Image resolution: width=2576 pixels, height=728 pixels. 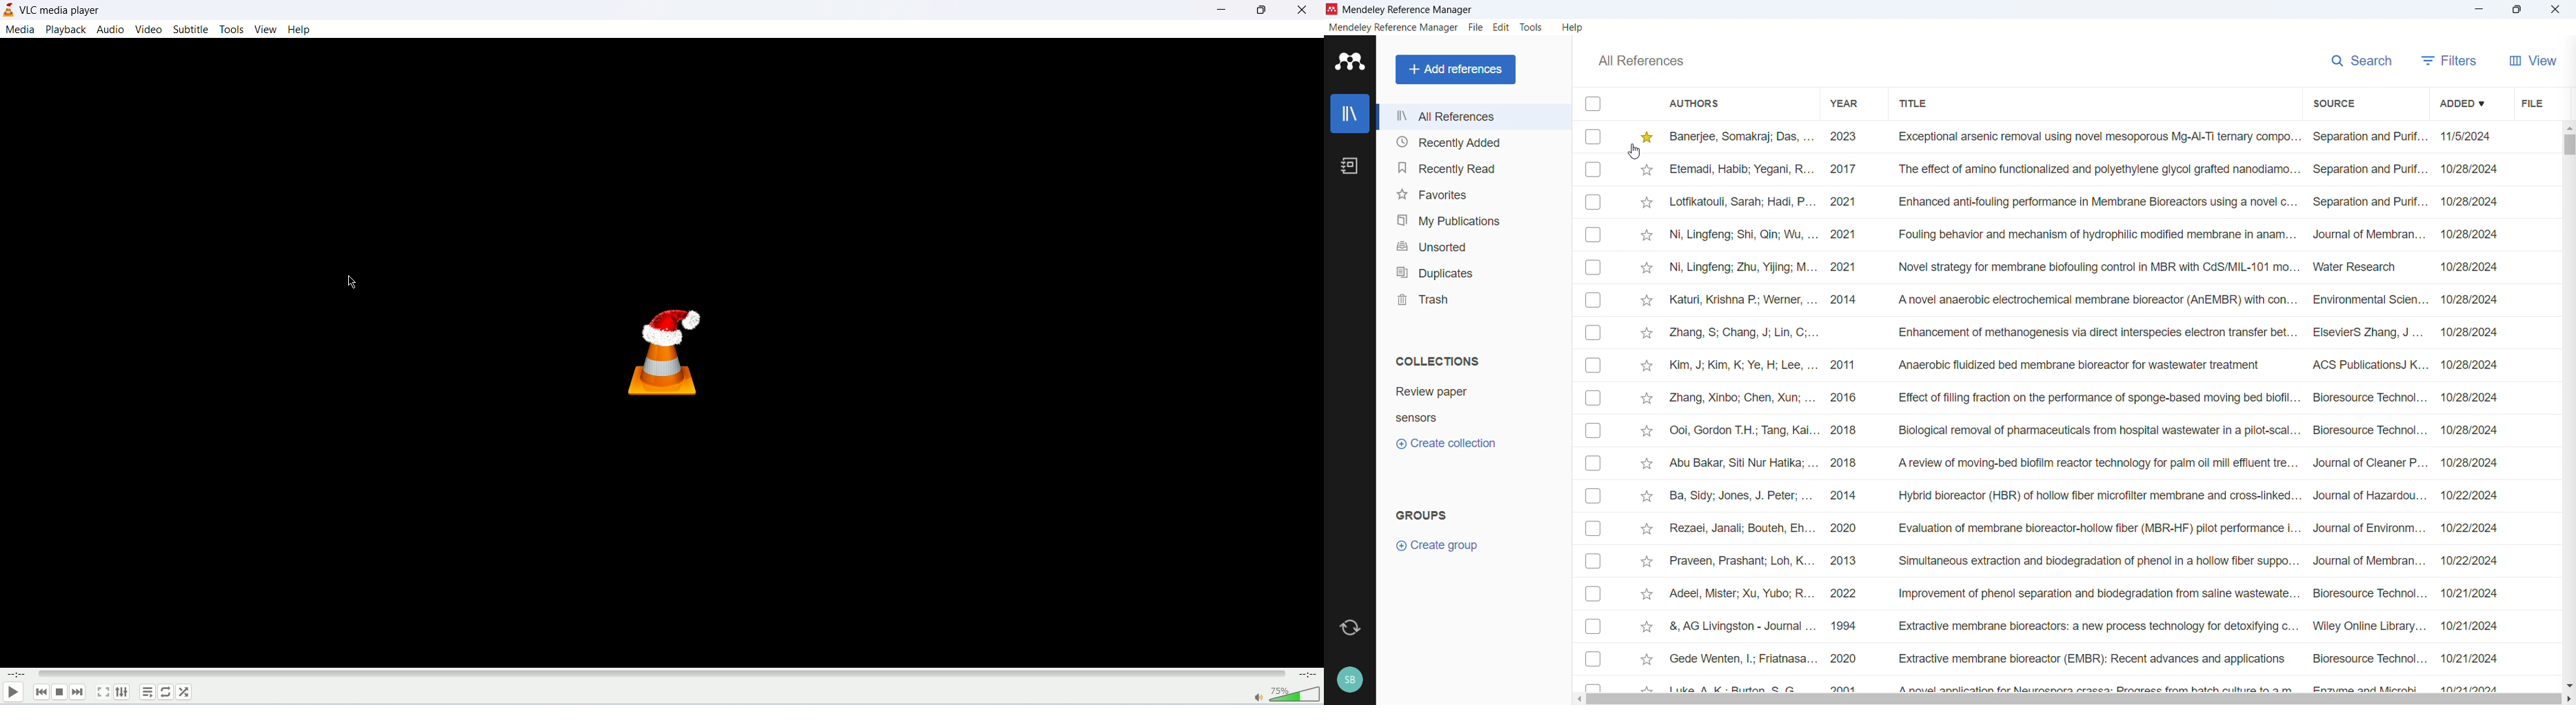 What do you see at coordinates (1843, 409) in the screenshot?
I see `Year of publication for individual entries ` at bounding box center [1843, 409].